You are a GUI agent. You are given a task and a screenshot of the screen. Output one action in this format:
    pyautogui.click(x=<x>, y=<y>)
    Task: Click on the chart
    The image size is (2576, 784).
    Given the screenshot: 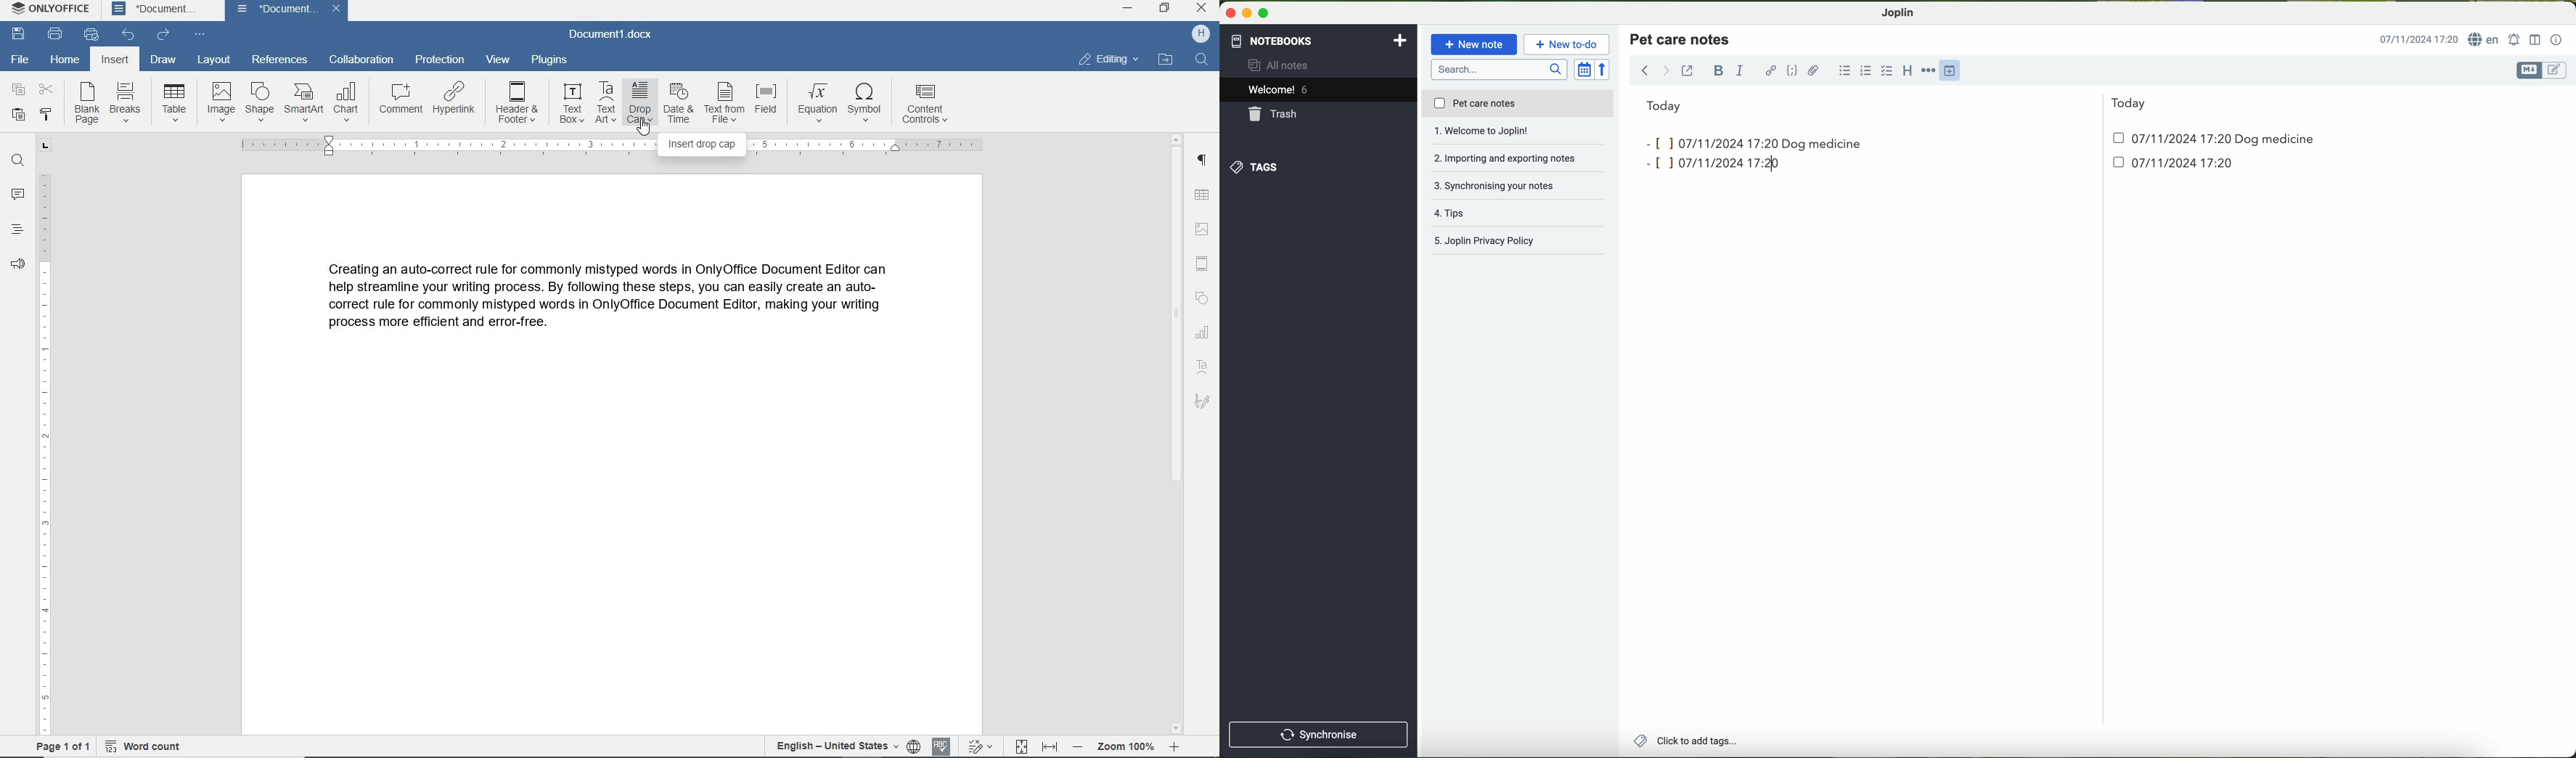 What is the action you would take?
    pyautogui.click(x=1203, y=333)
    